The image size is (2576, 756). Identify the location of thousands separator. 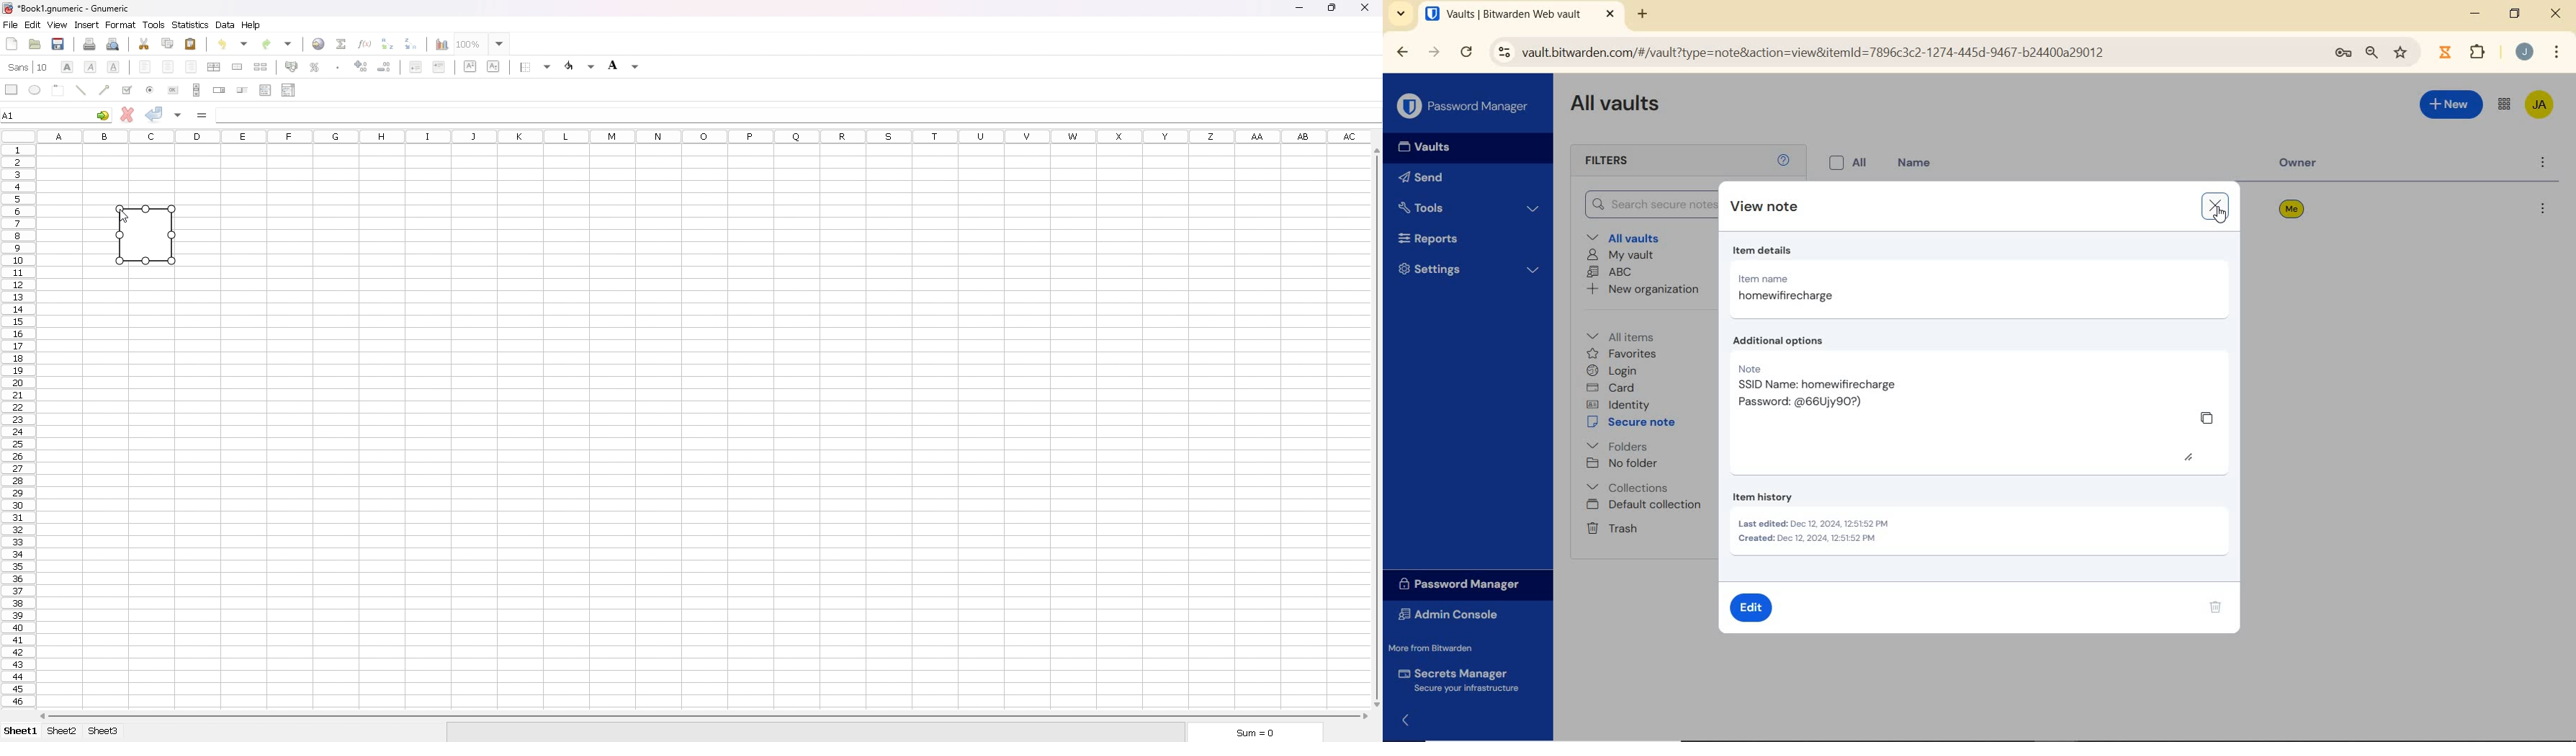
(338, 66).